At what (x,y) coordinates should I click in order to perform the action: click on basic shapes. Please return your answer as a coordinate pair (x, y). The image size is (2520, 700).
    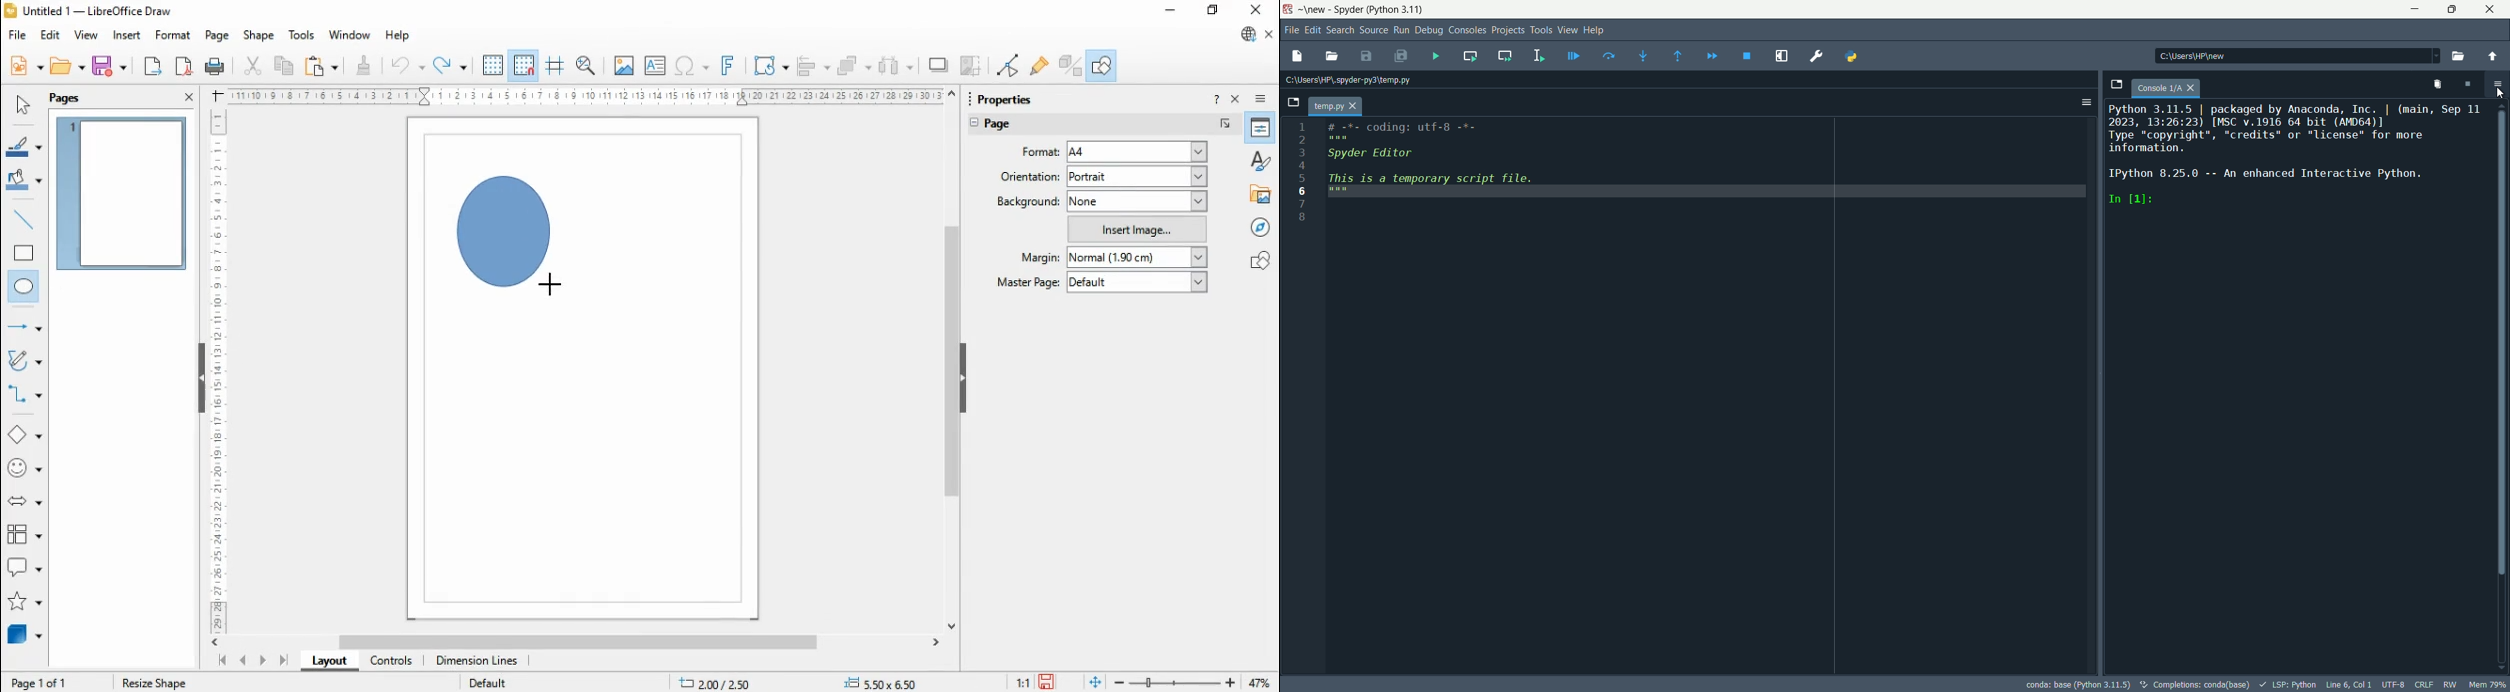
    Looking at the image, I should click on (25, 437).